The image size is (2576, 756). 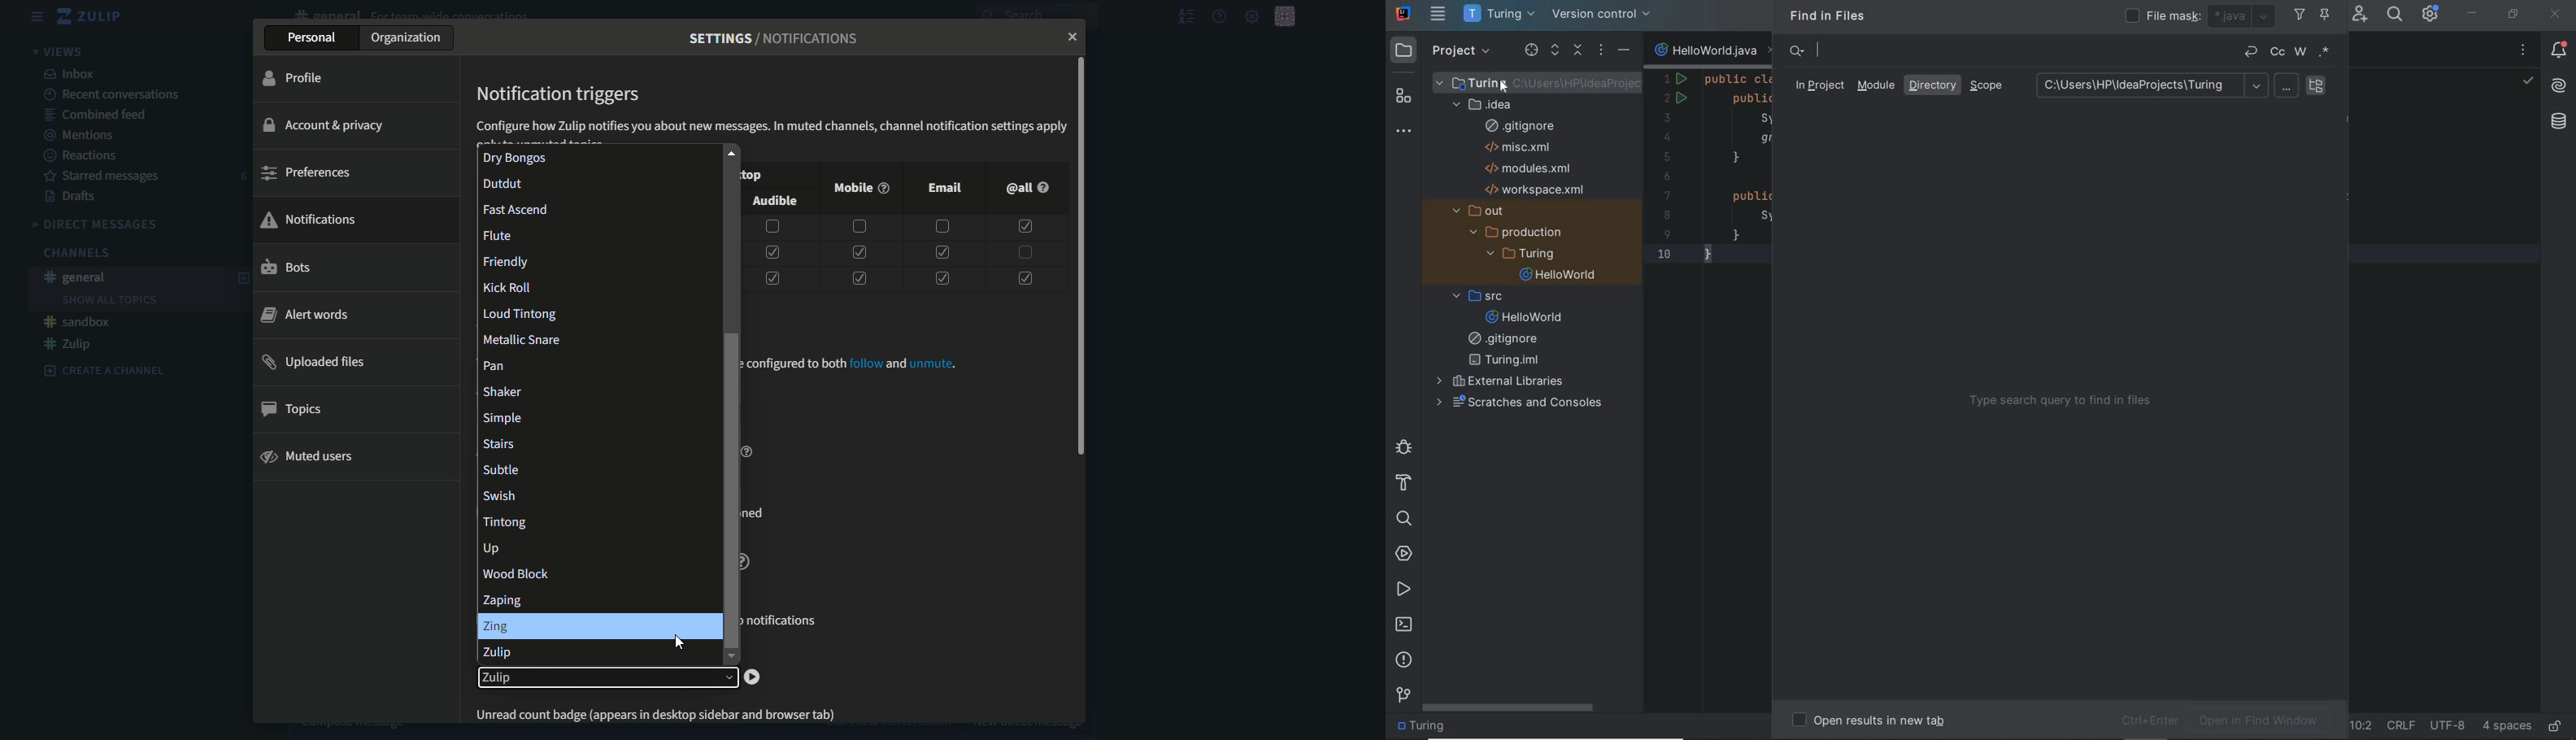 I want to click on combined feed, so click(x=99, y=114).